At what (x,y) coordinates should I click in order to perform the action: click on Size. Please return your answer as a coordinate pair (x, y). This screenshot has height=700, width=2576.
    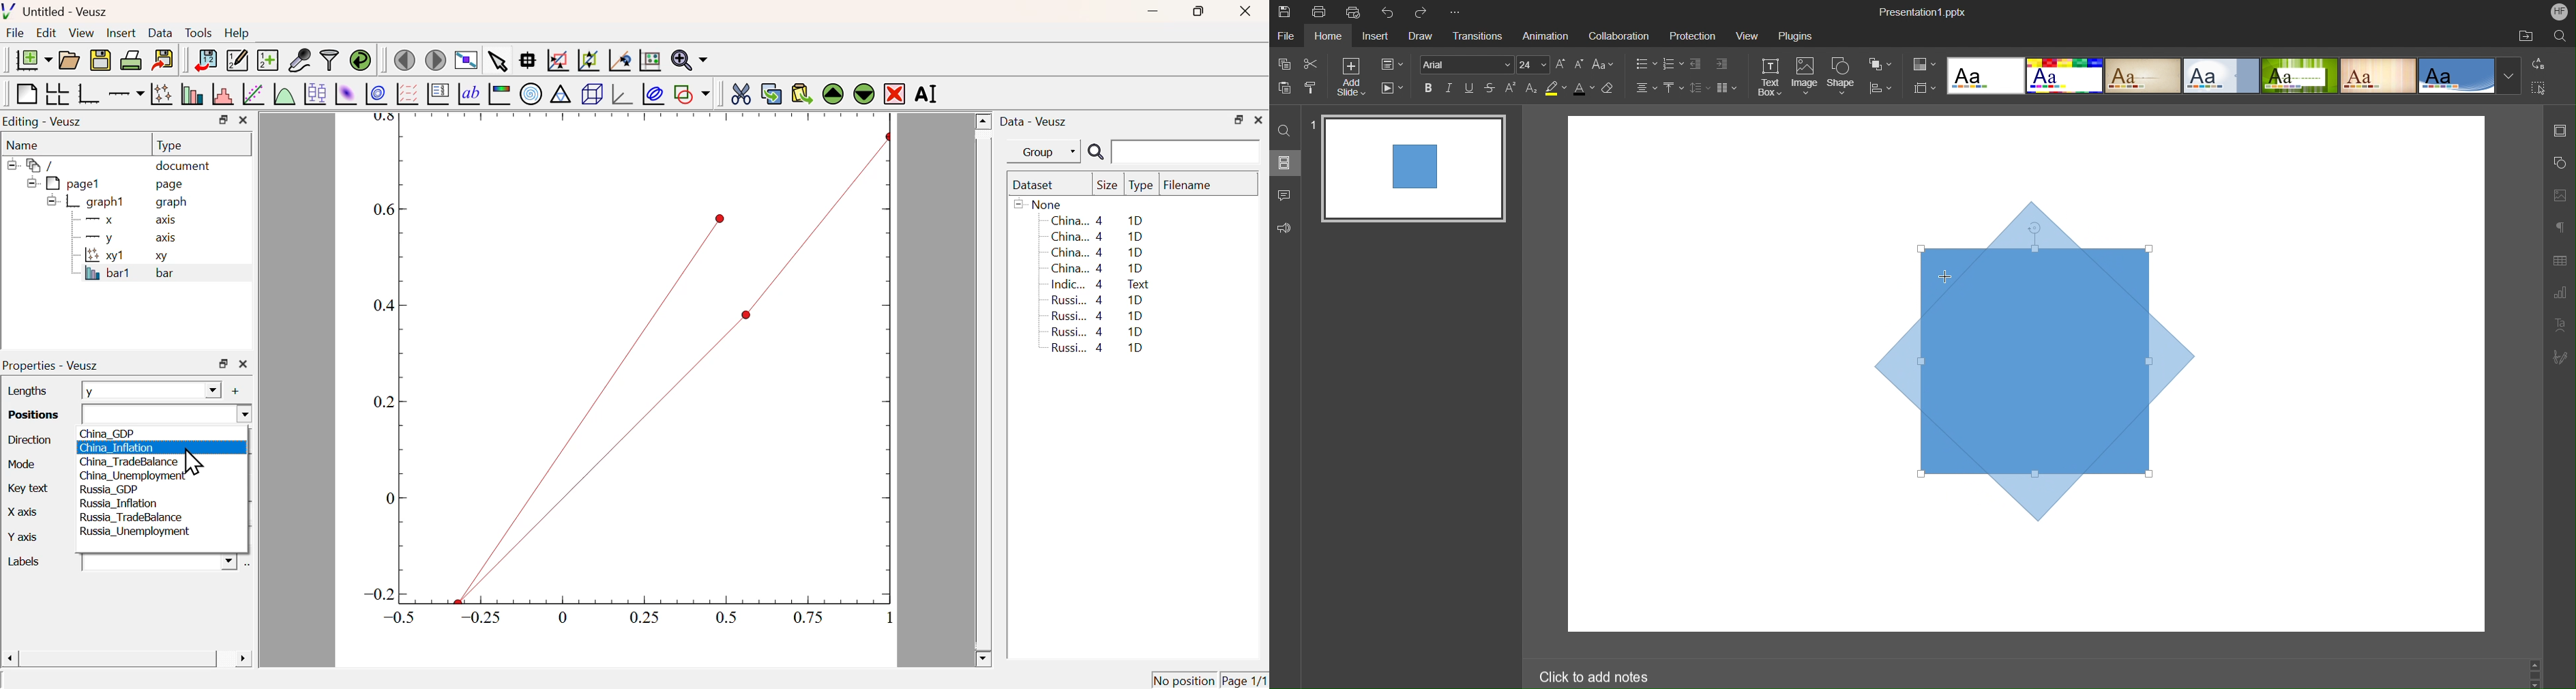
    Looking at the image, I should click on (1107, 186).